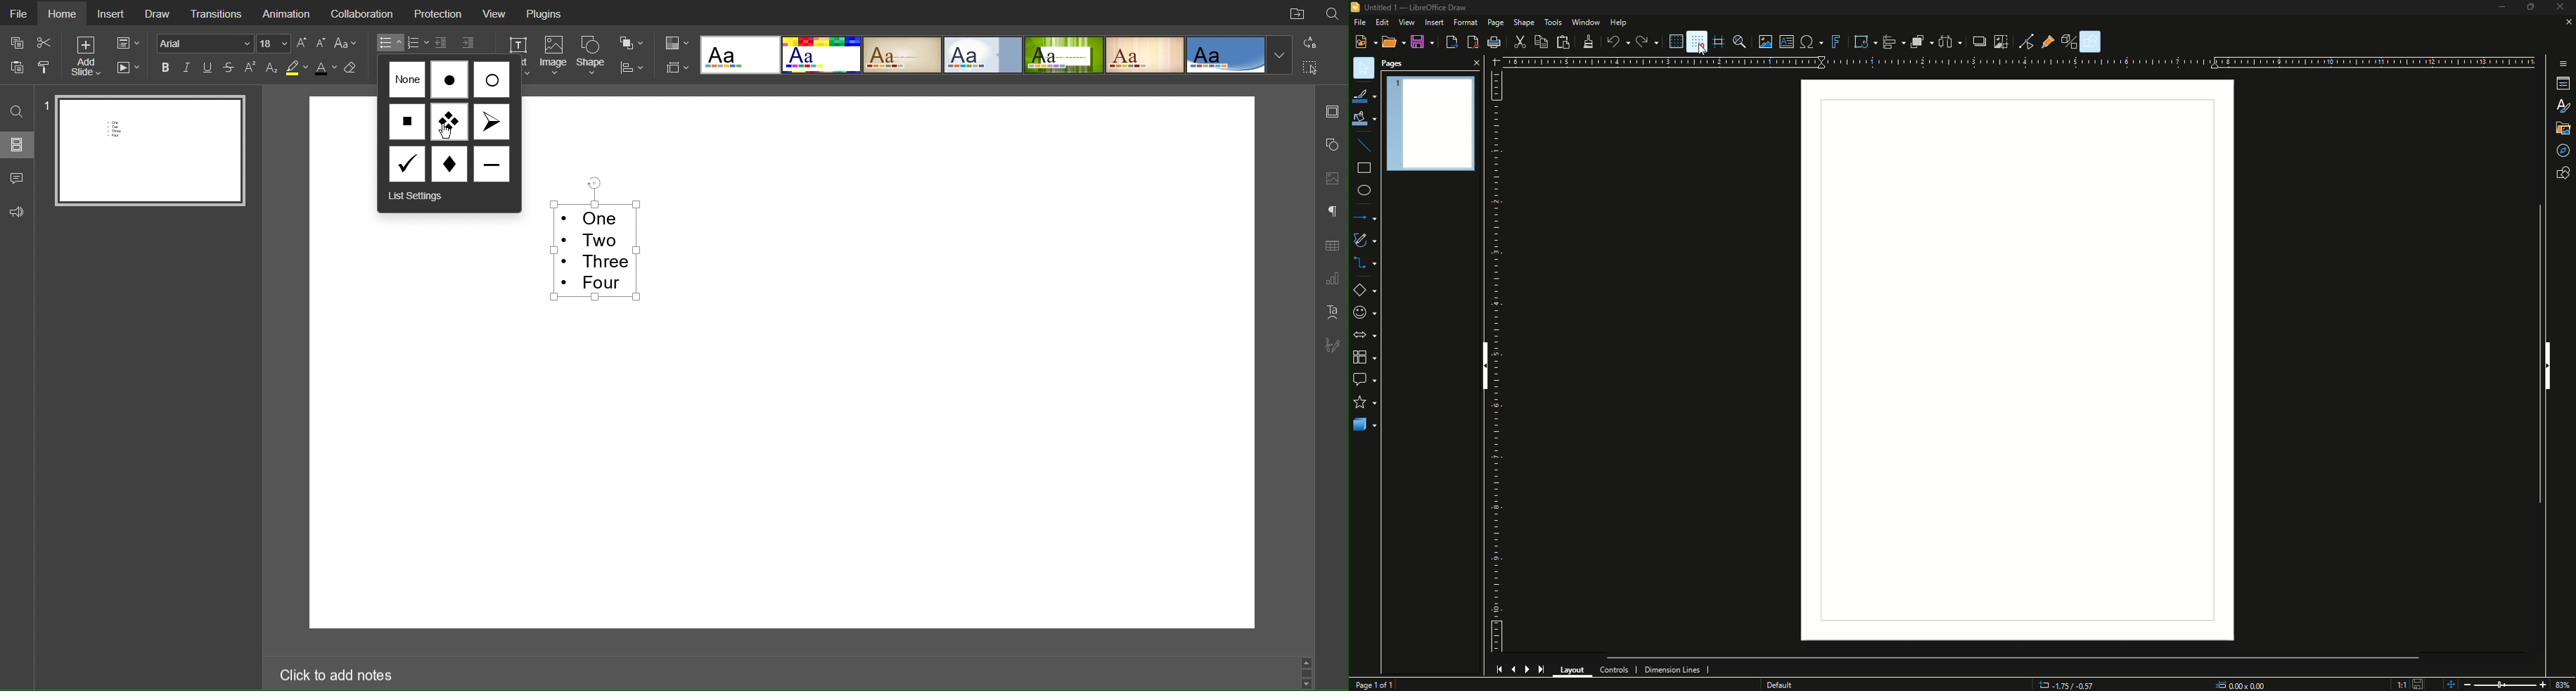  I want to click on Save, so click(1418, 42).